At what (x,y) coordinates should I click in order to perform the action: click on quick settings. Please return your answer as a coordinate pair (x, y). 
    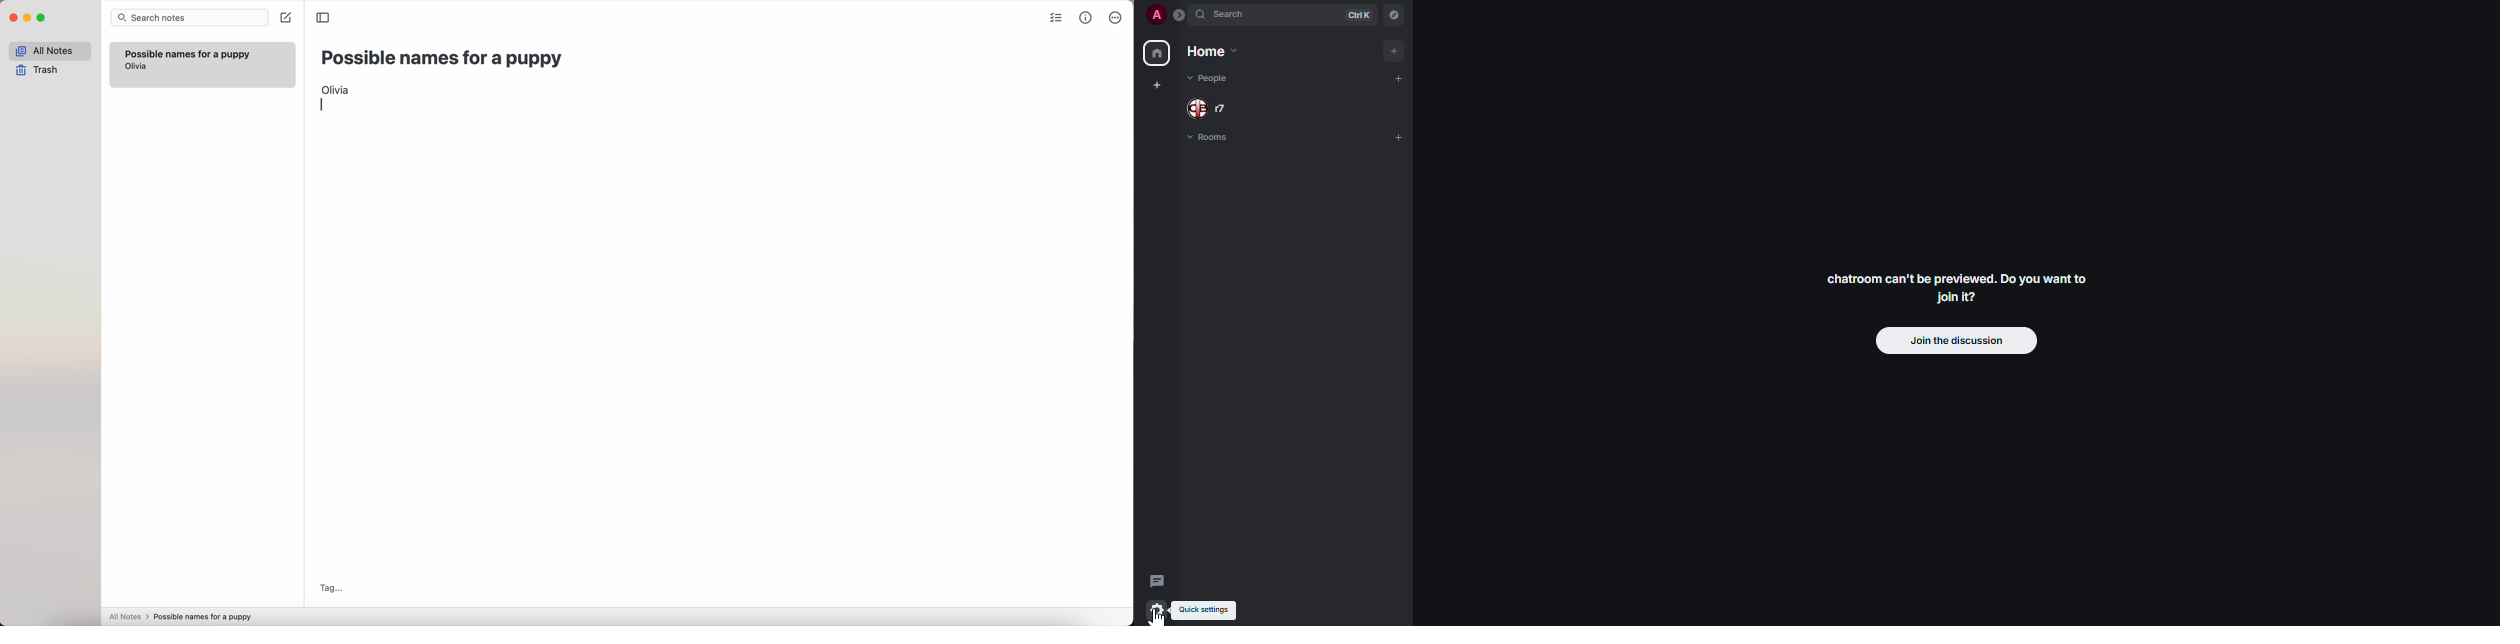
    Looking at the image, I should click on (1156, 610).